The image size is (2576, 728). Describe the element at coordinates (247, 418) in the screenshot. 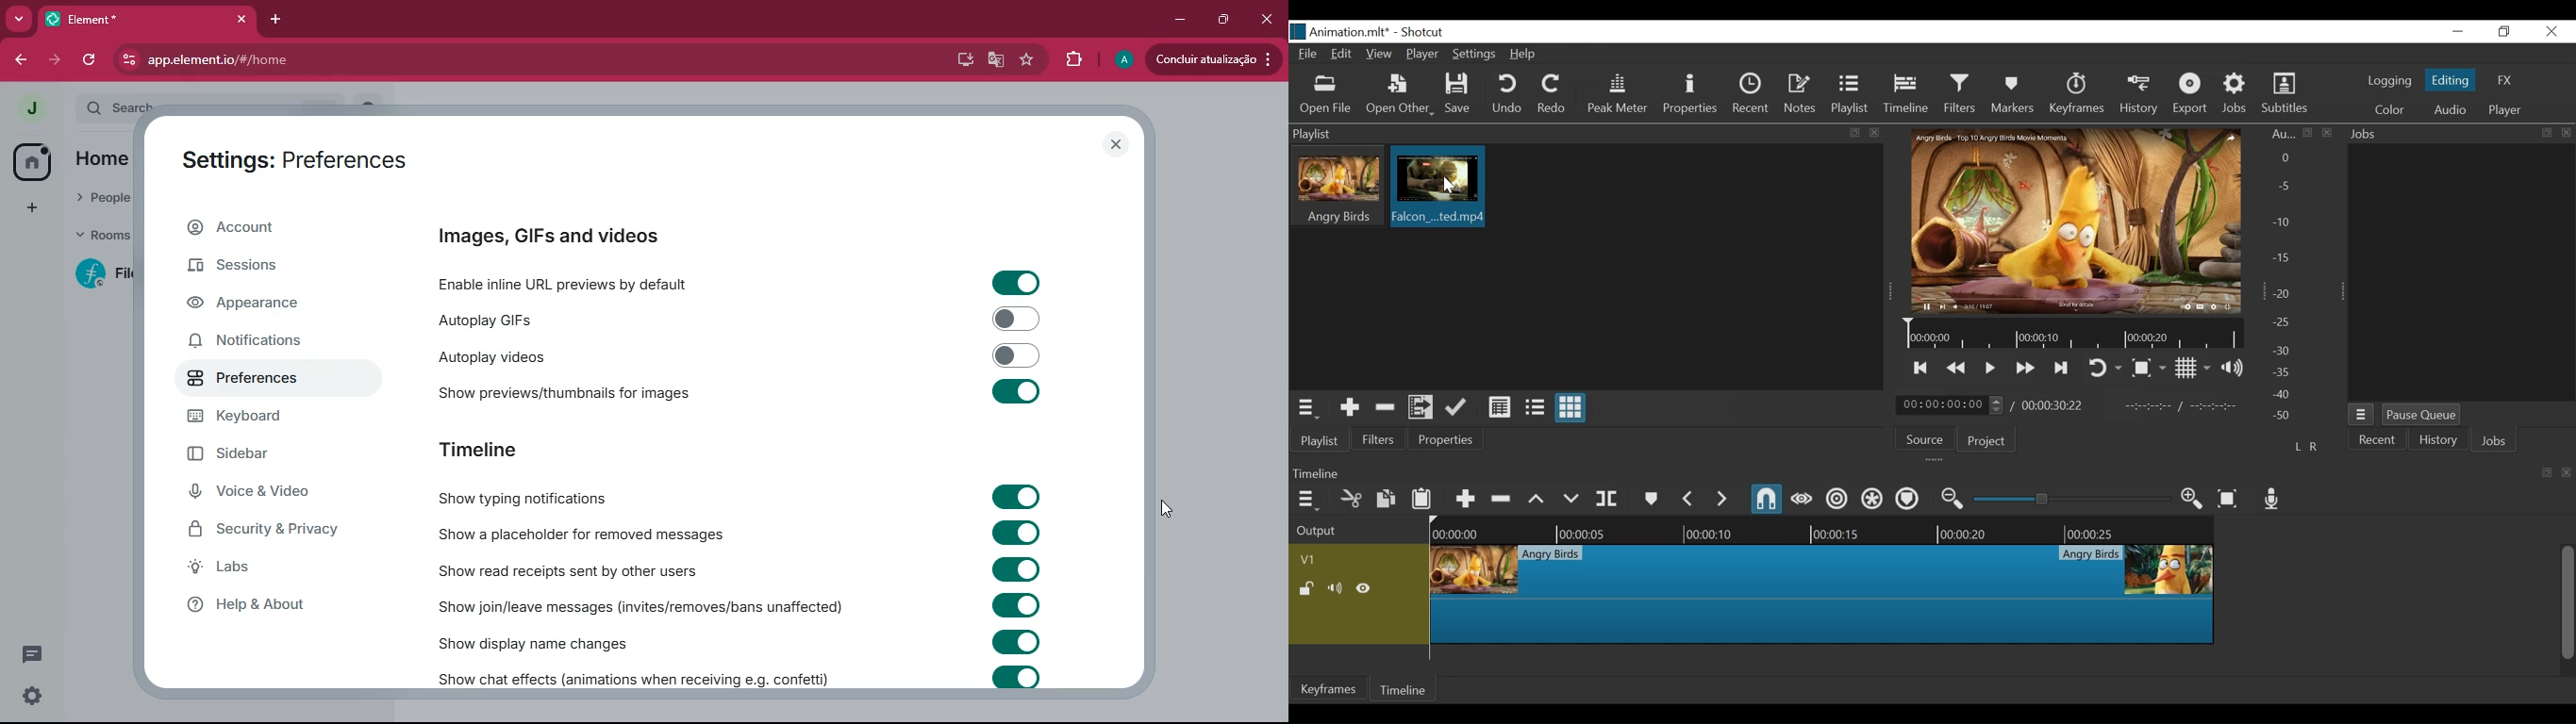

I see `keyboard` at that location.